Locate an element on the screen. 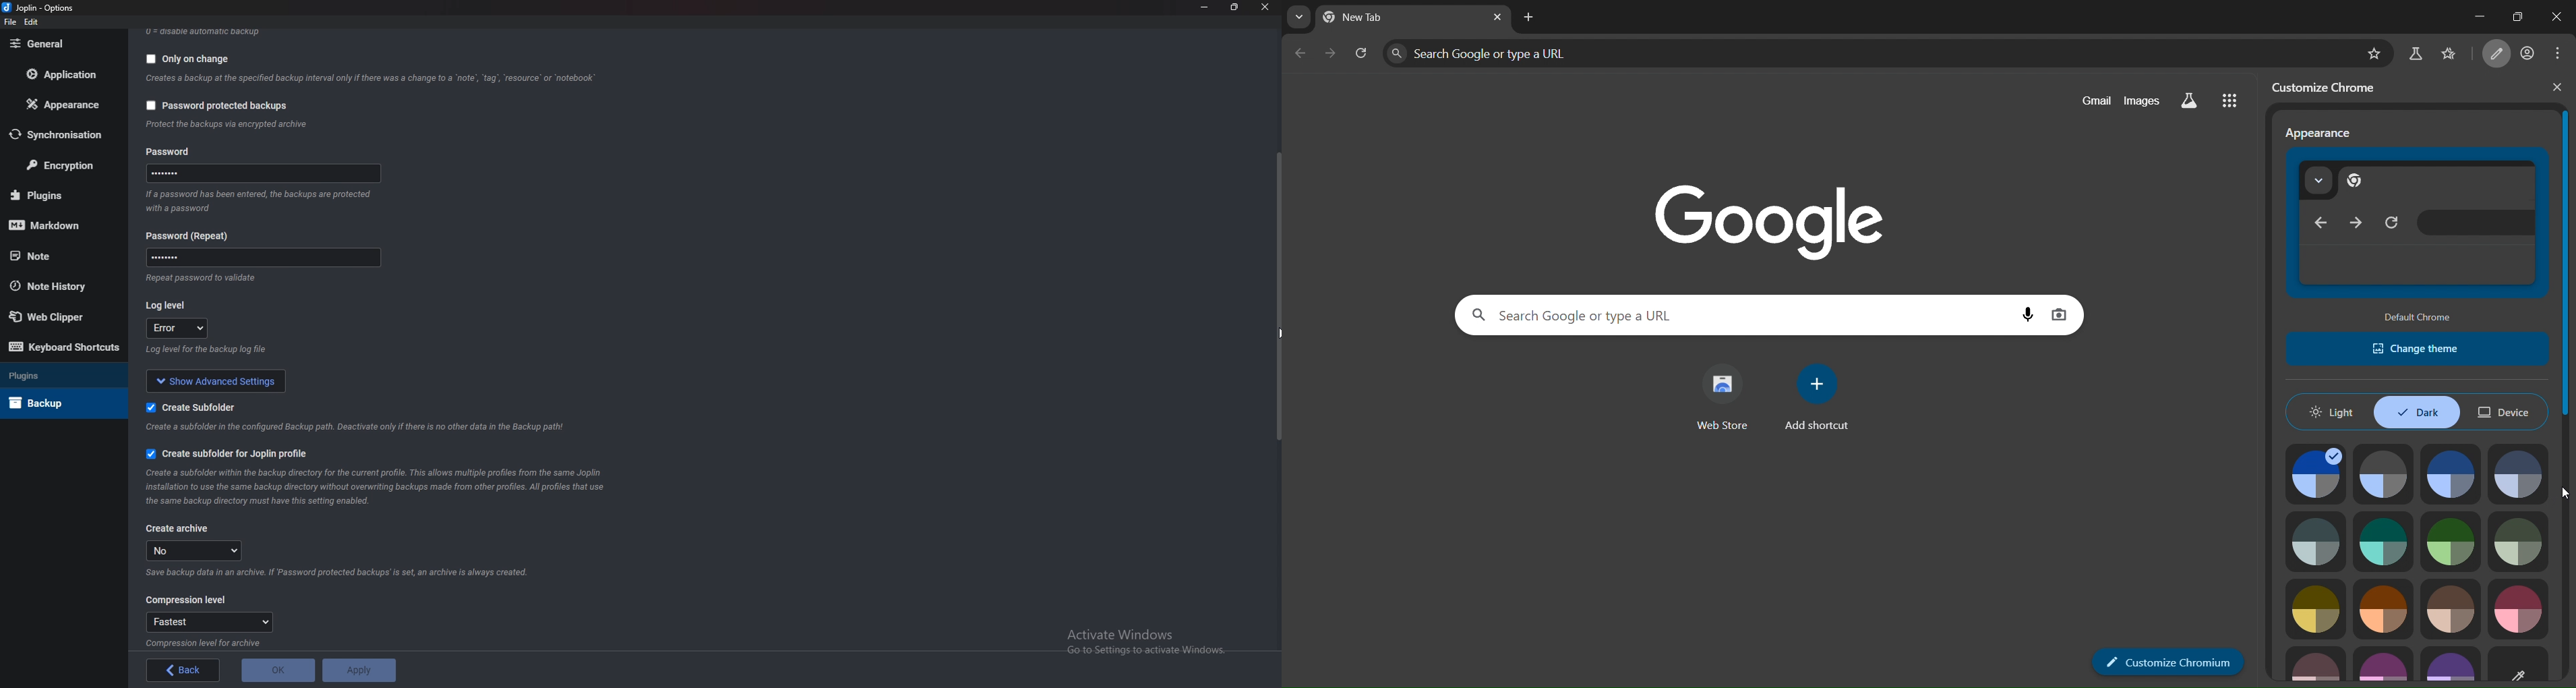 The height and width of the screenshot is (700, 2576). customize chrome is located at coordinates (2499, 54).